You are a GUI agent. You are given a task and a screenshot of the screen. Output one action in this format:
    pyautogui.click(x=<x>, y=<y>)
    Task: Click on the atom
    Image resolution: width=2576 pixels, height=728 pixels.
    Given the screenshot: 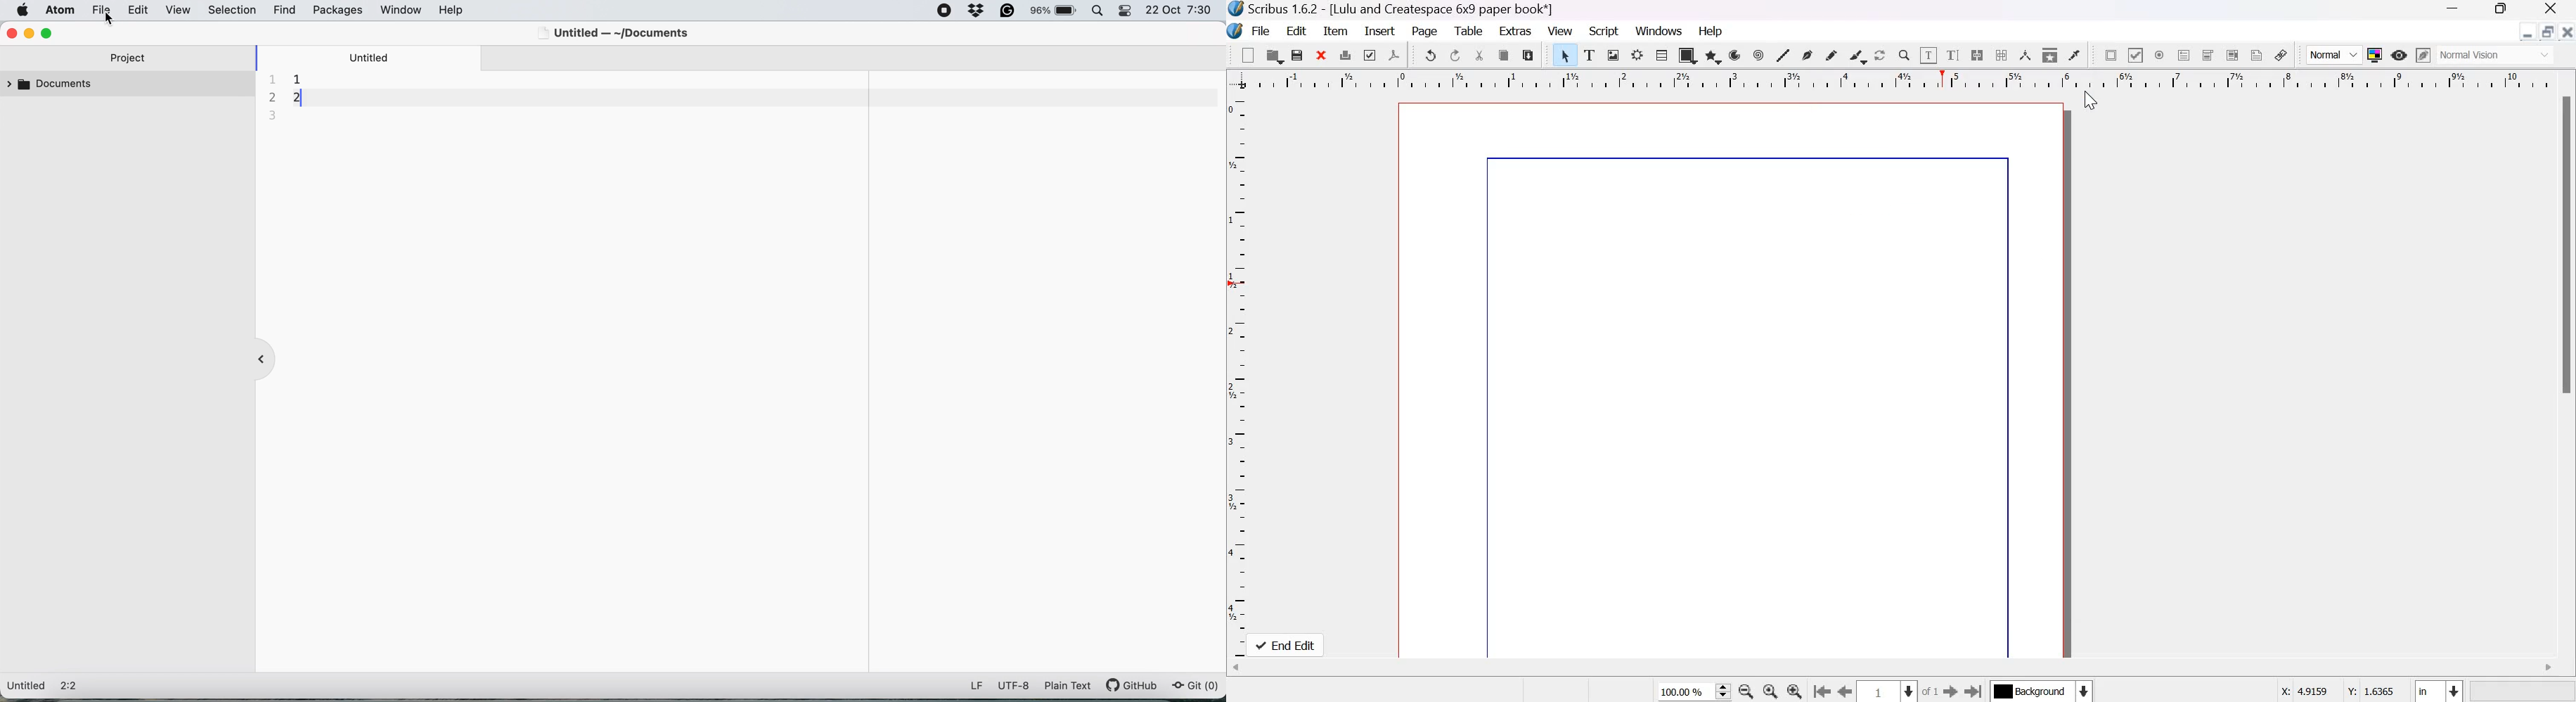 What is the action you would take?
    pyautogui.click(x=62, y=12)
    